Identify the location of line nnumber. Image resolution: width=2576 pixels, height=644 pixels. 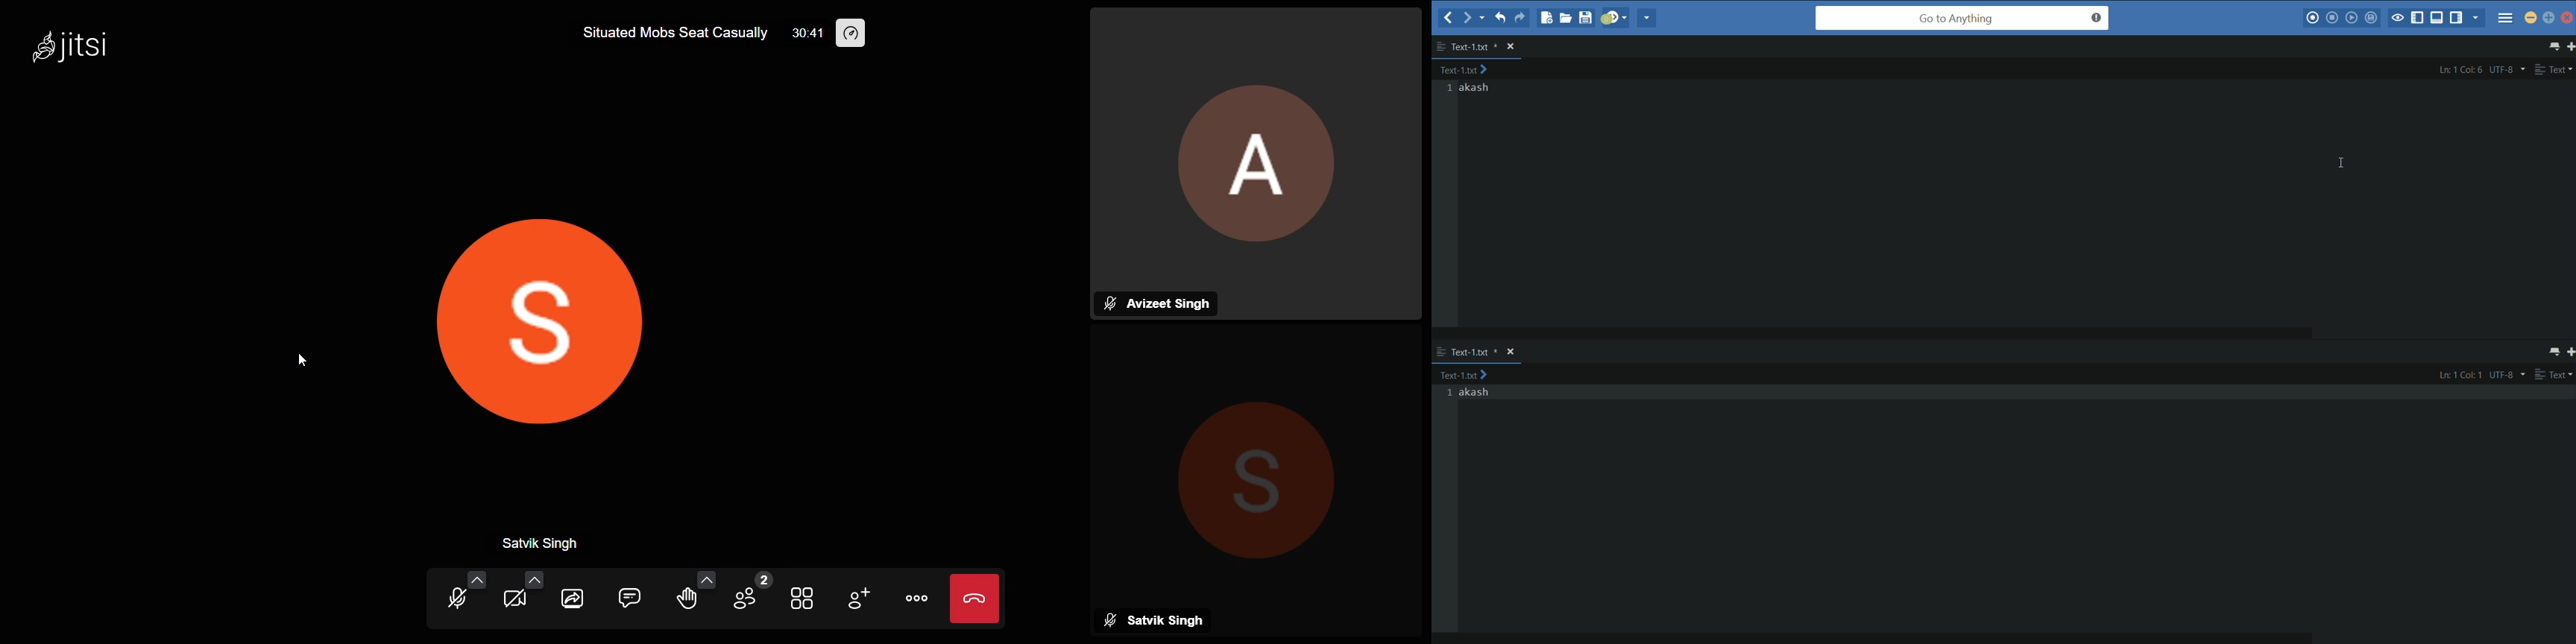
(1451, 88).